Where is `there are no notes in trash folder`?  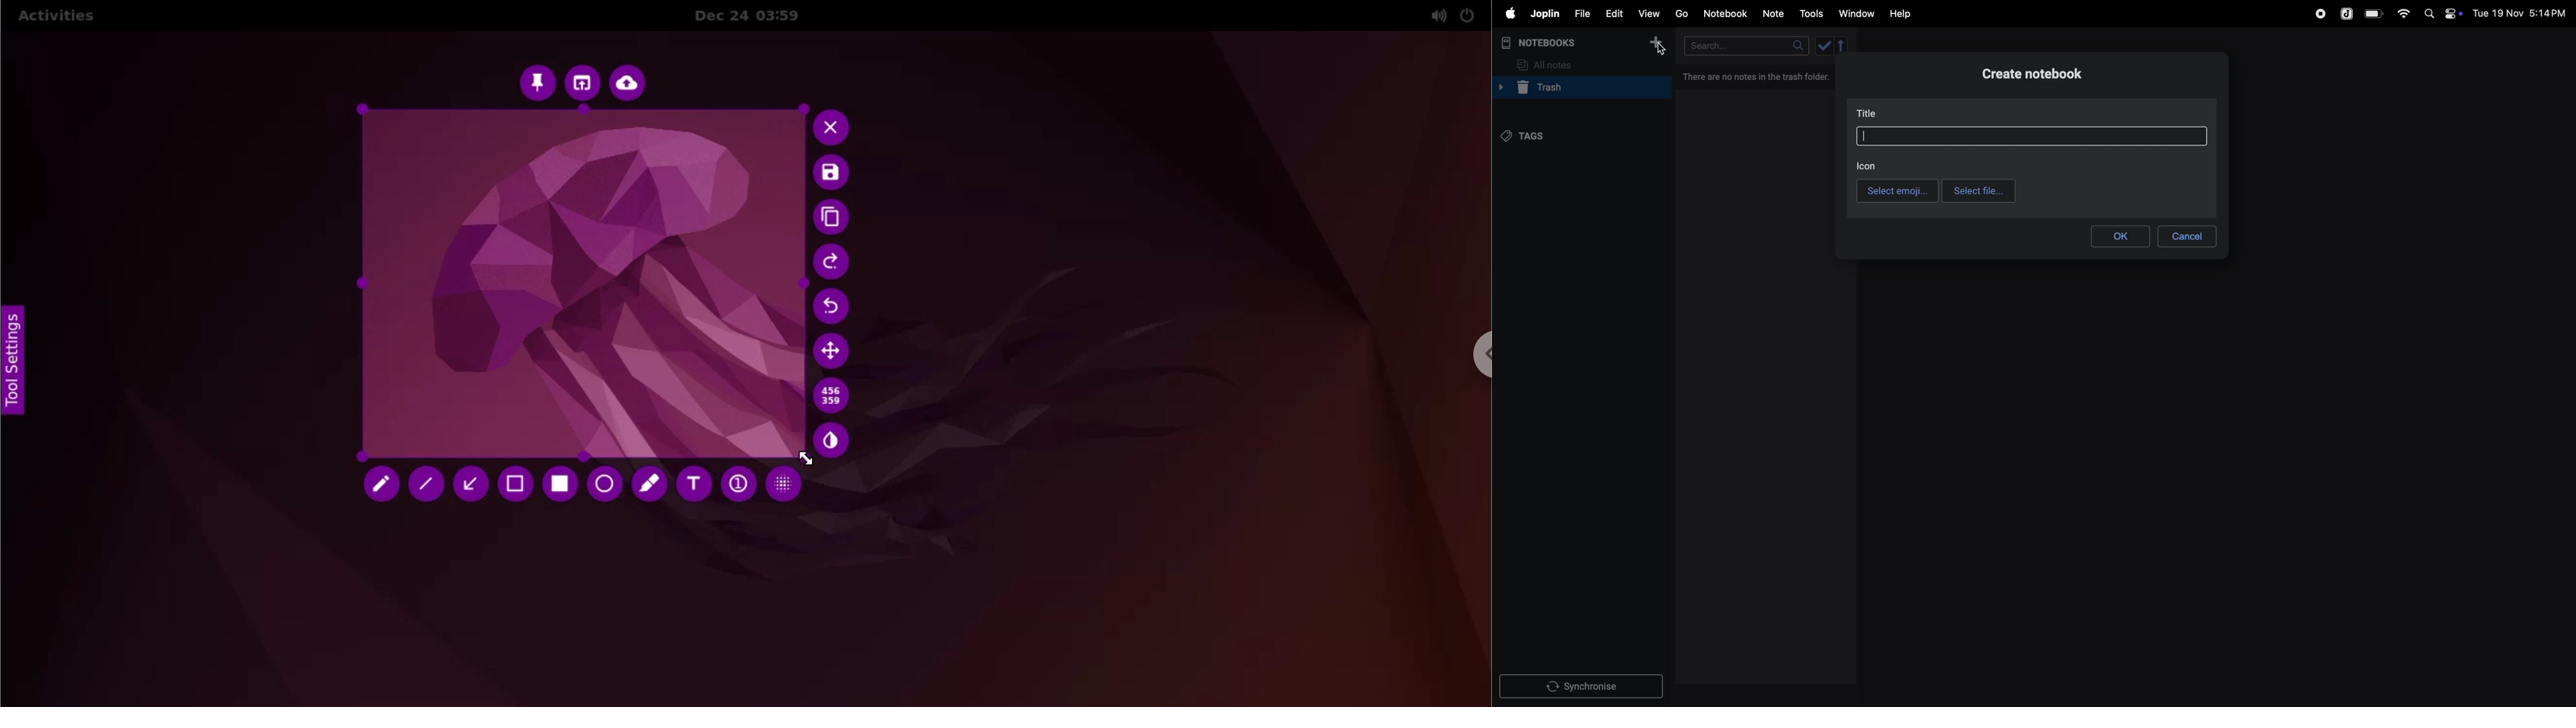
there are no notes in trash folder is located at coordinates (1759, 77).